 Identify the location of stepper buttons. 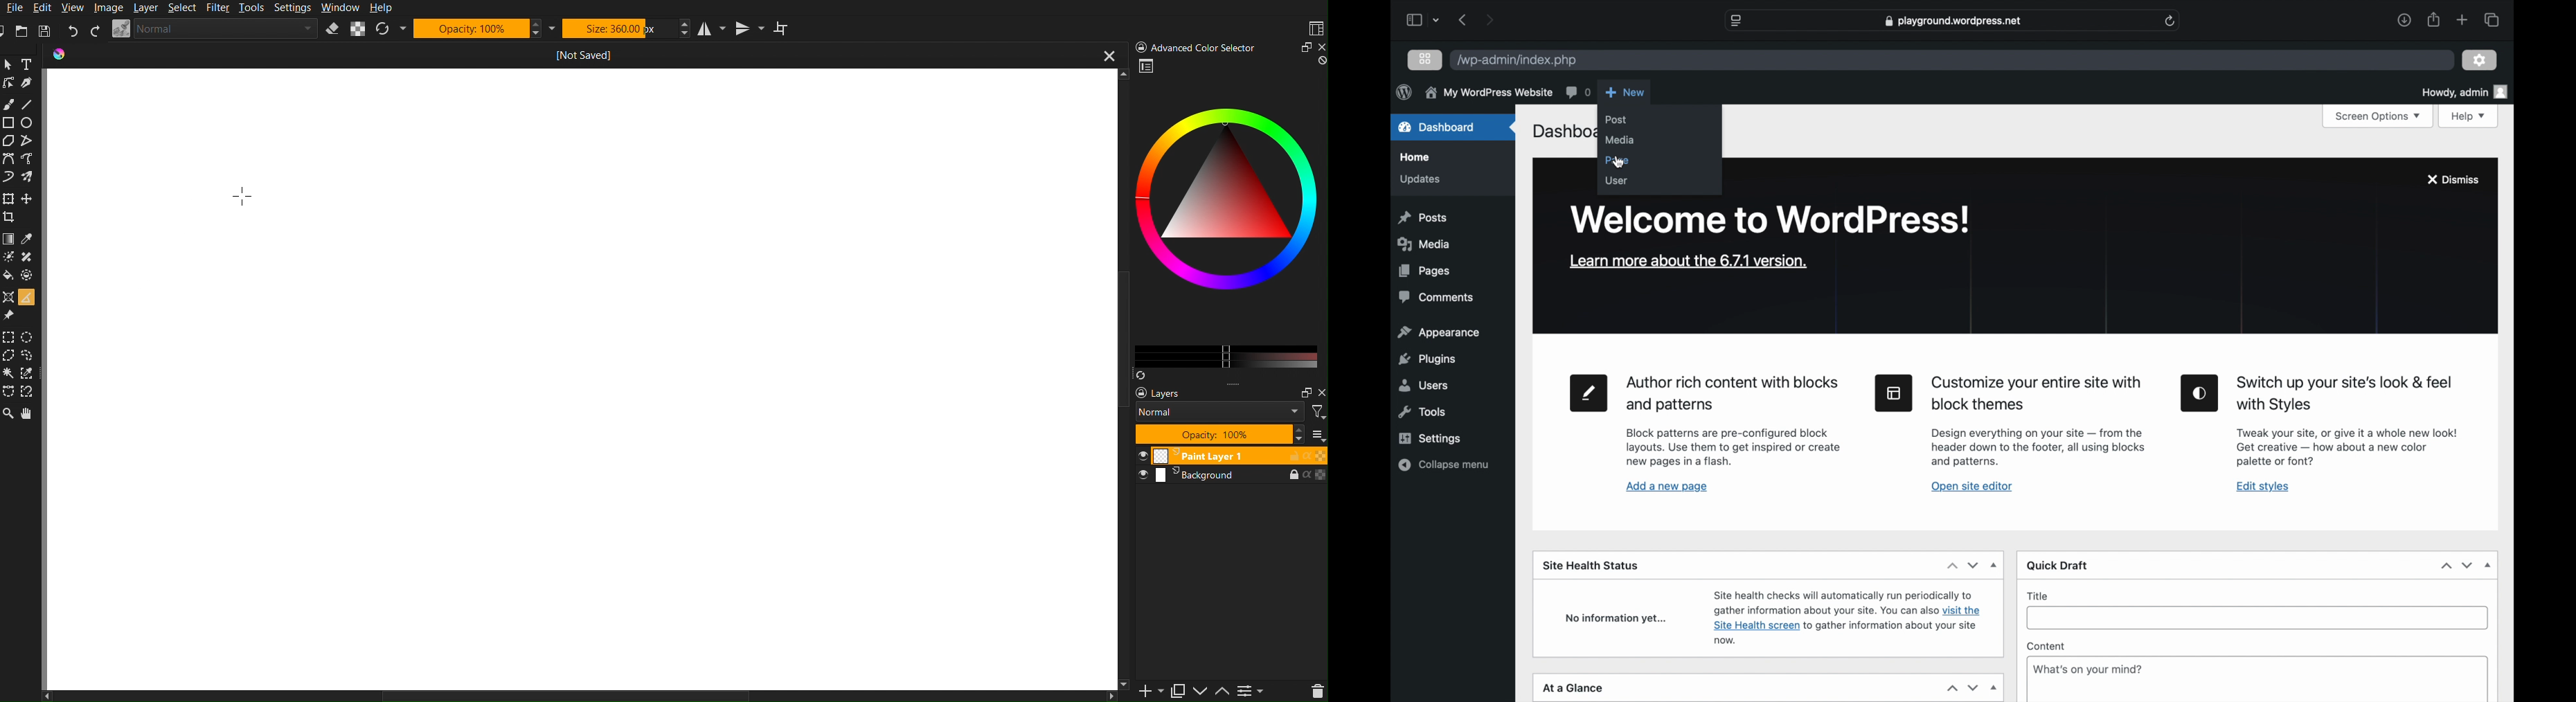
(2457, 566).